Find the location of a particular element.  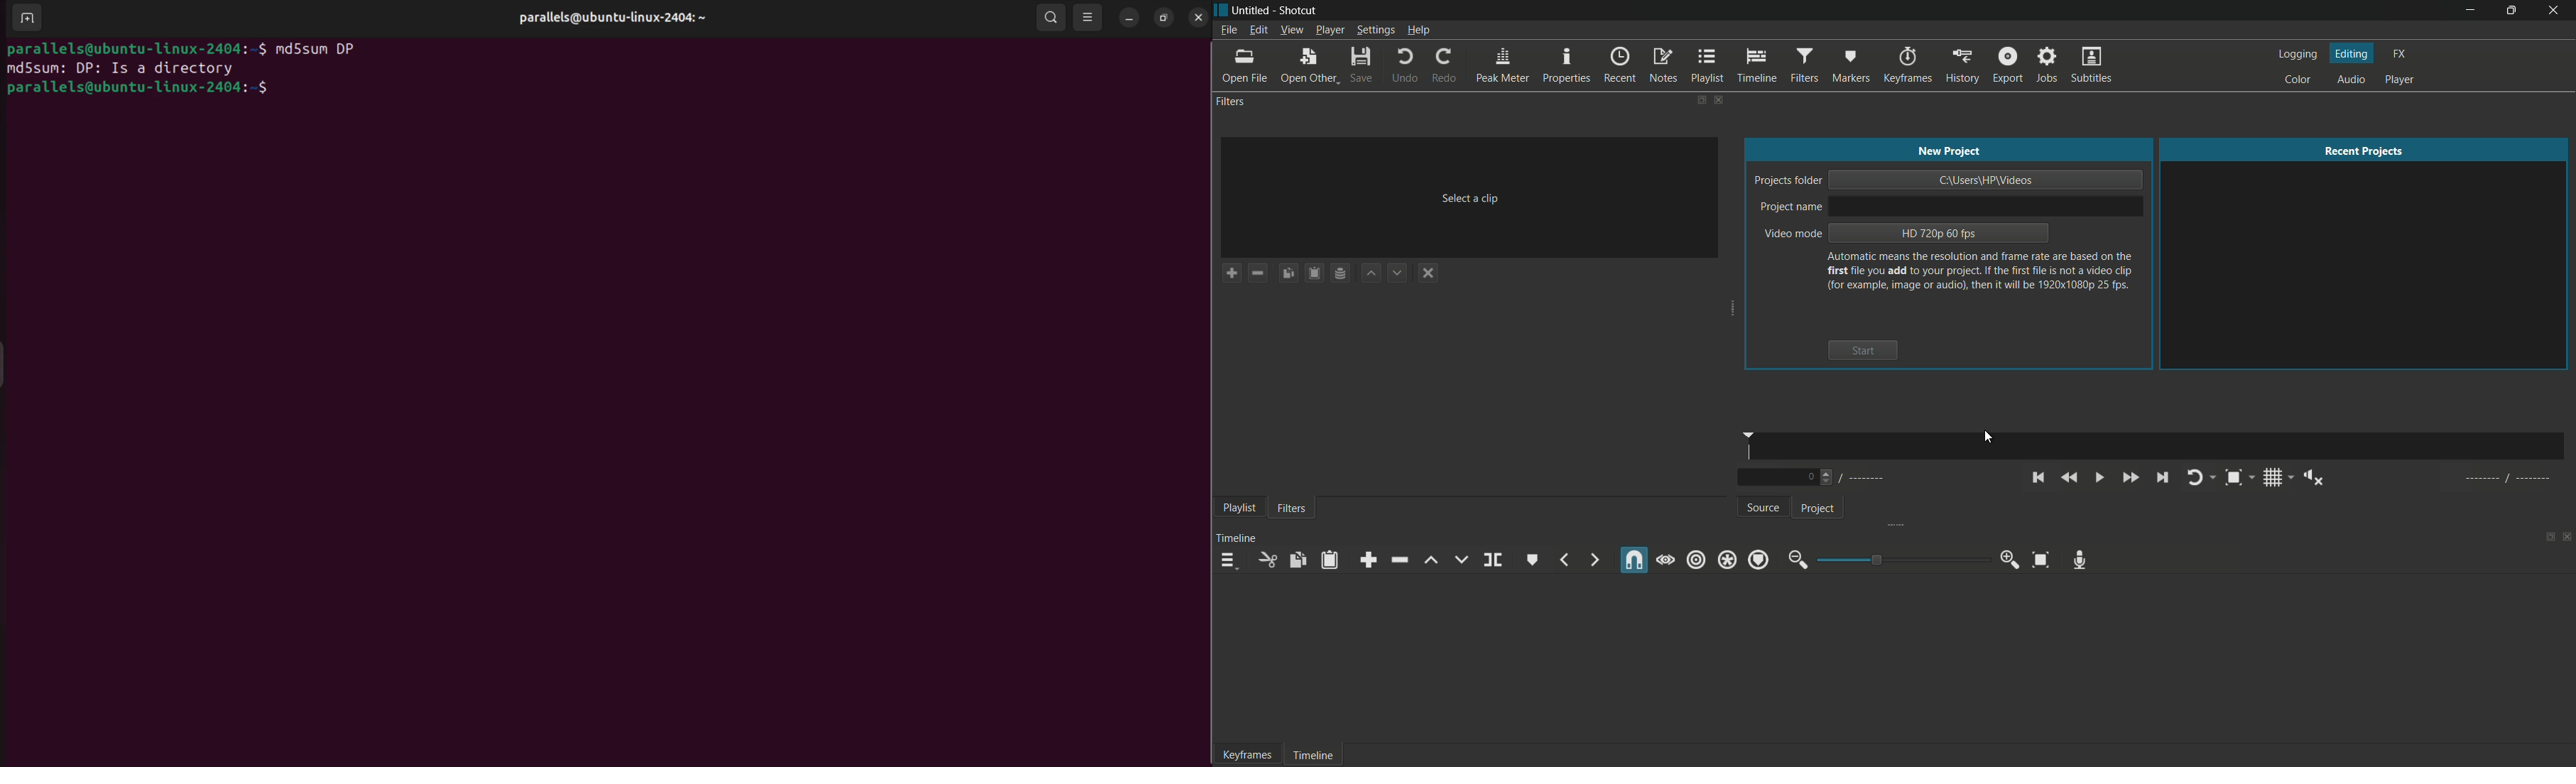

video mode is located at coordinates (1791, 234).